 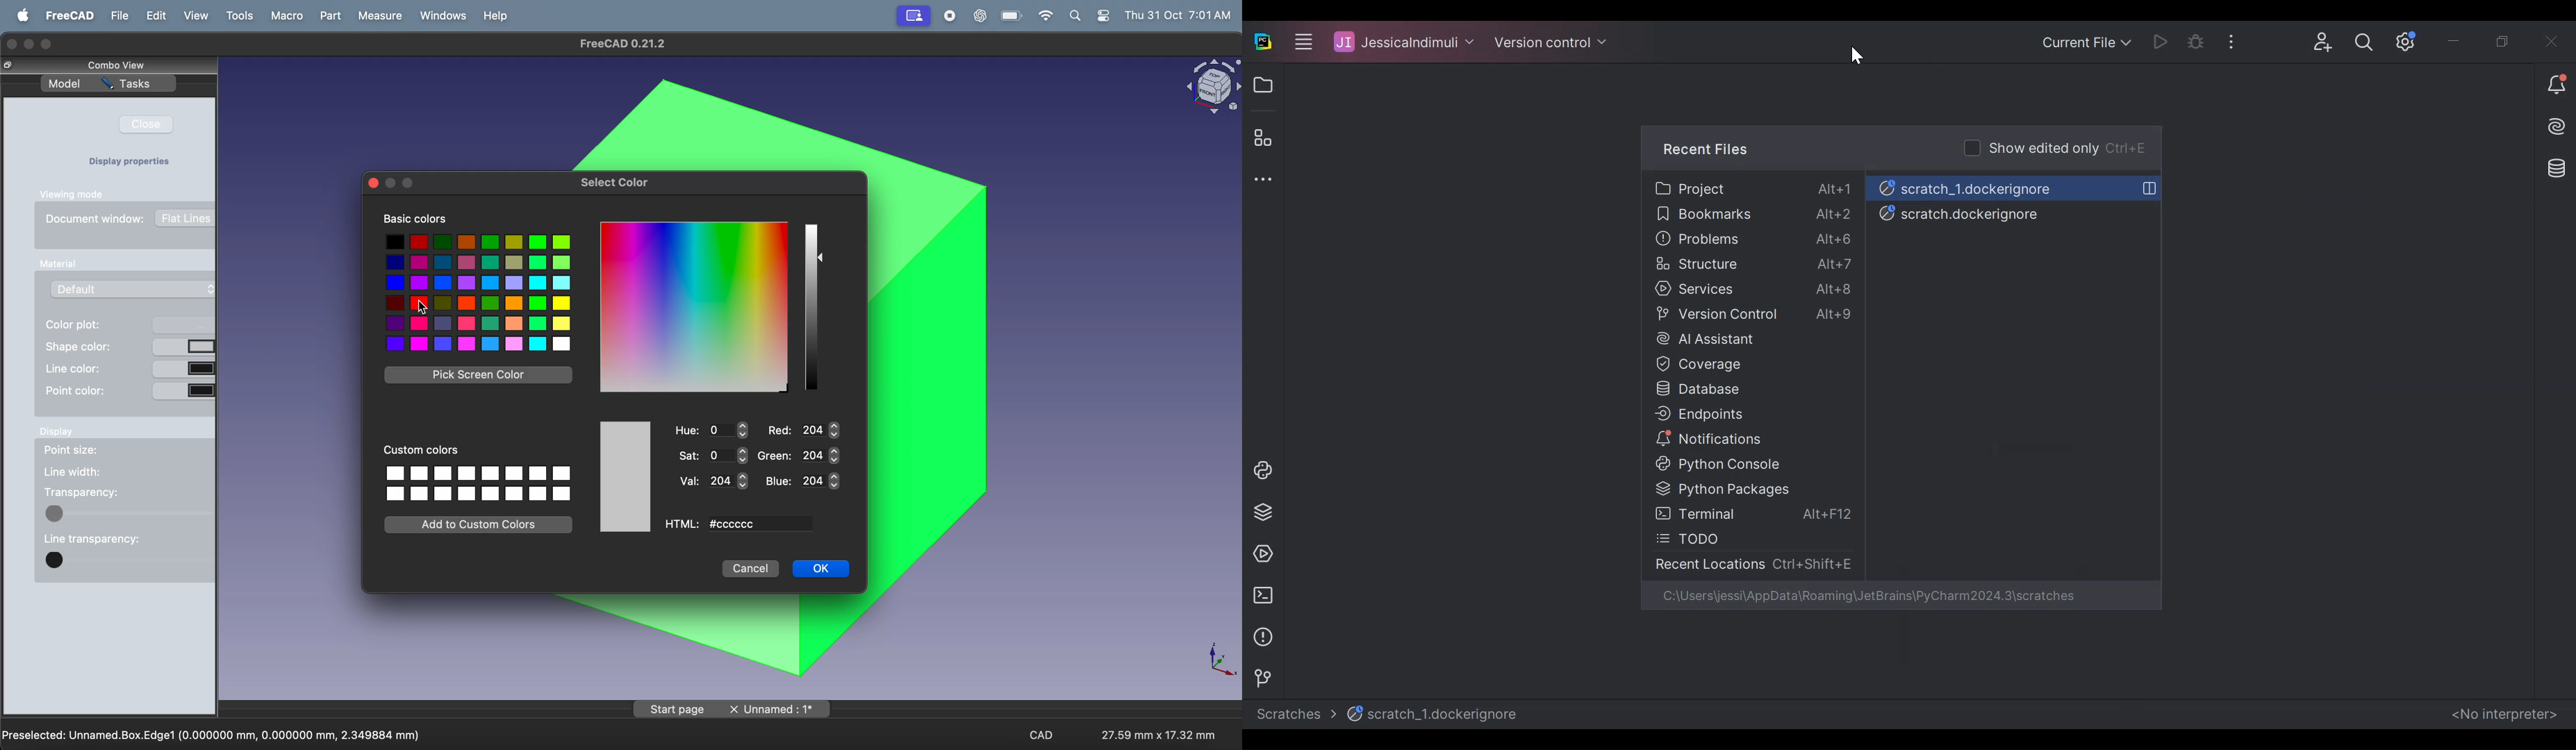 What do you see at coordinates (1008, 16) in the screenshot?
I see `battery` at bounding box center [1008, 16].